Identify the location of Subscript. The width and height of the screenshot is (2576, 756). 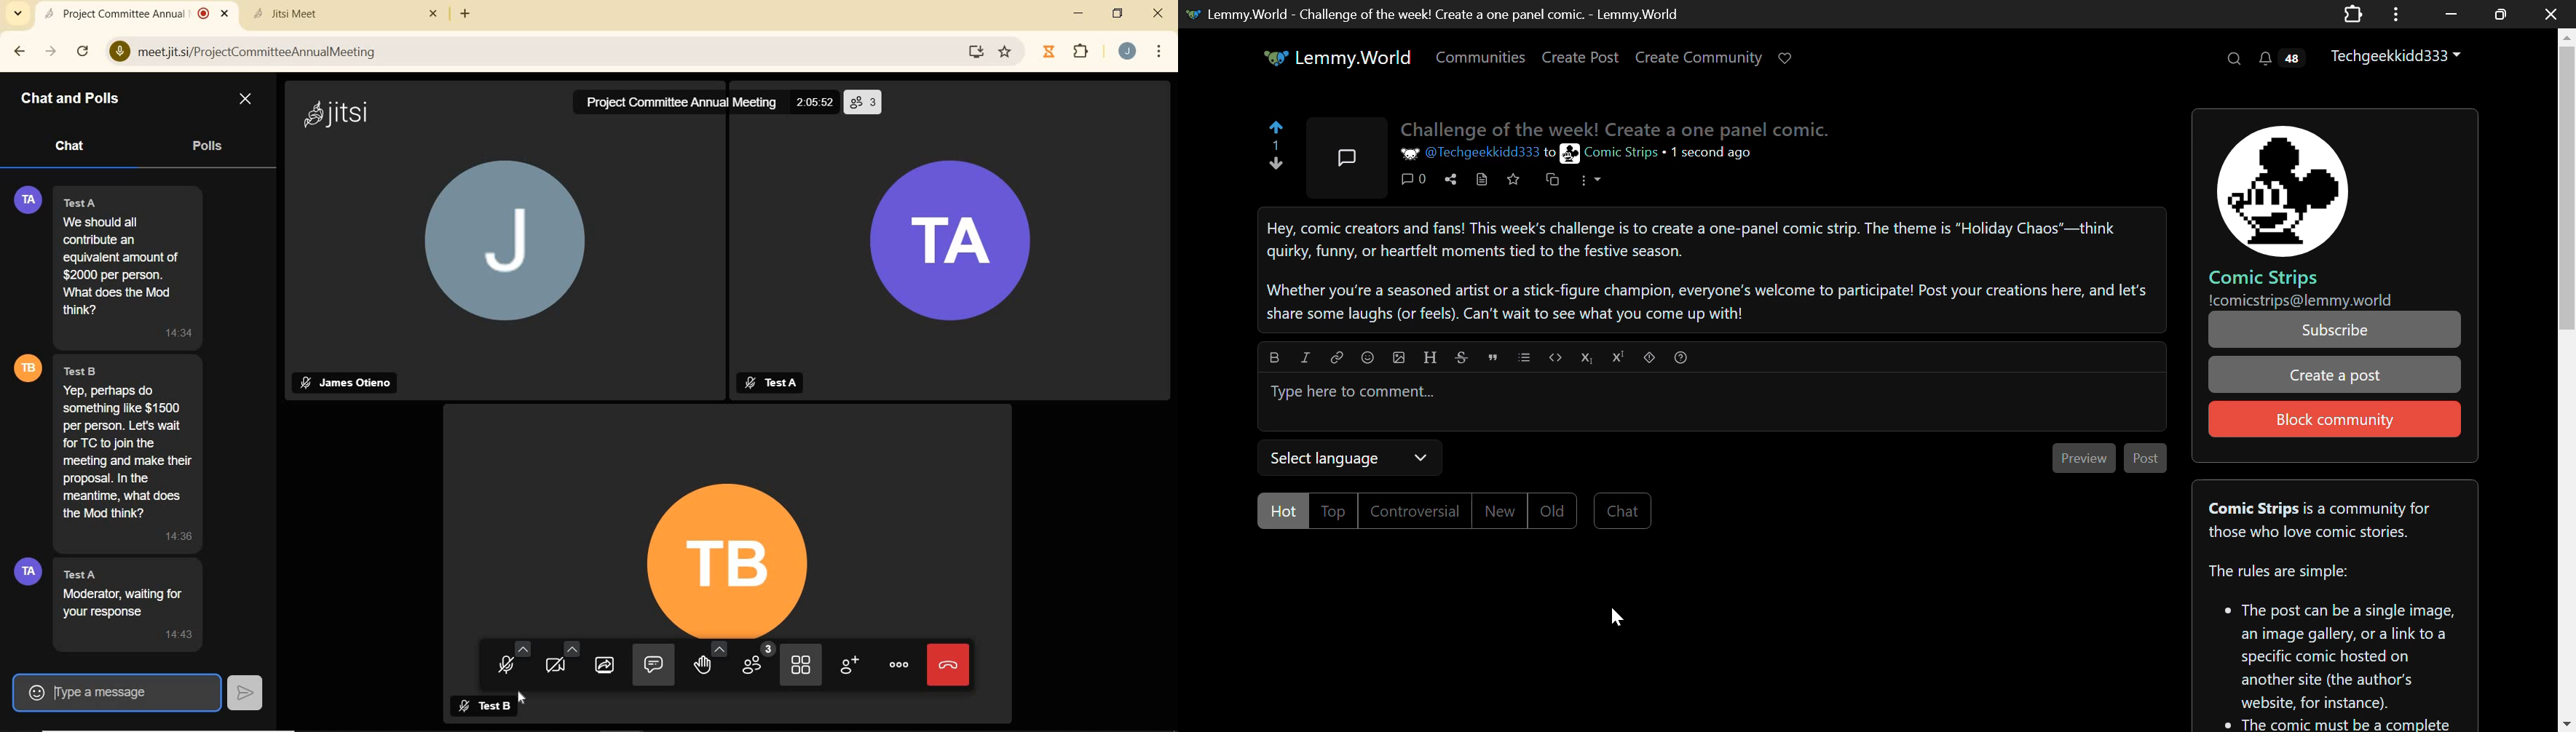
(1587, 356).